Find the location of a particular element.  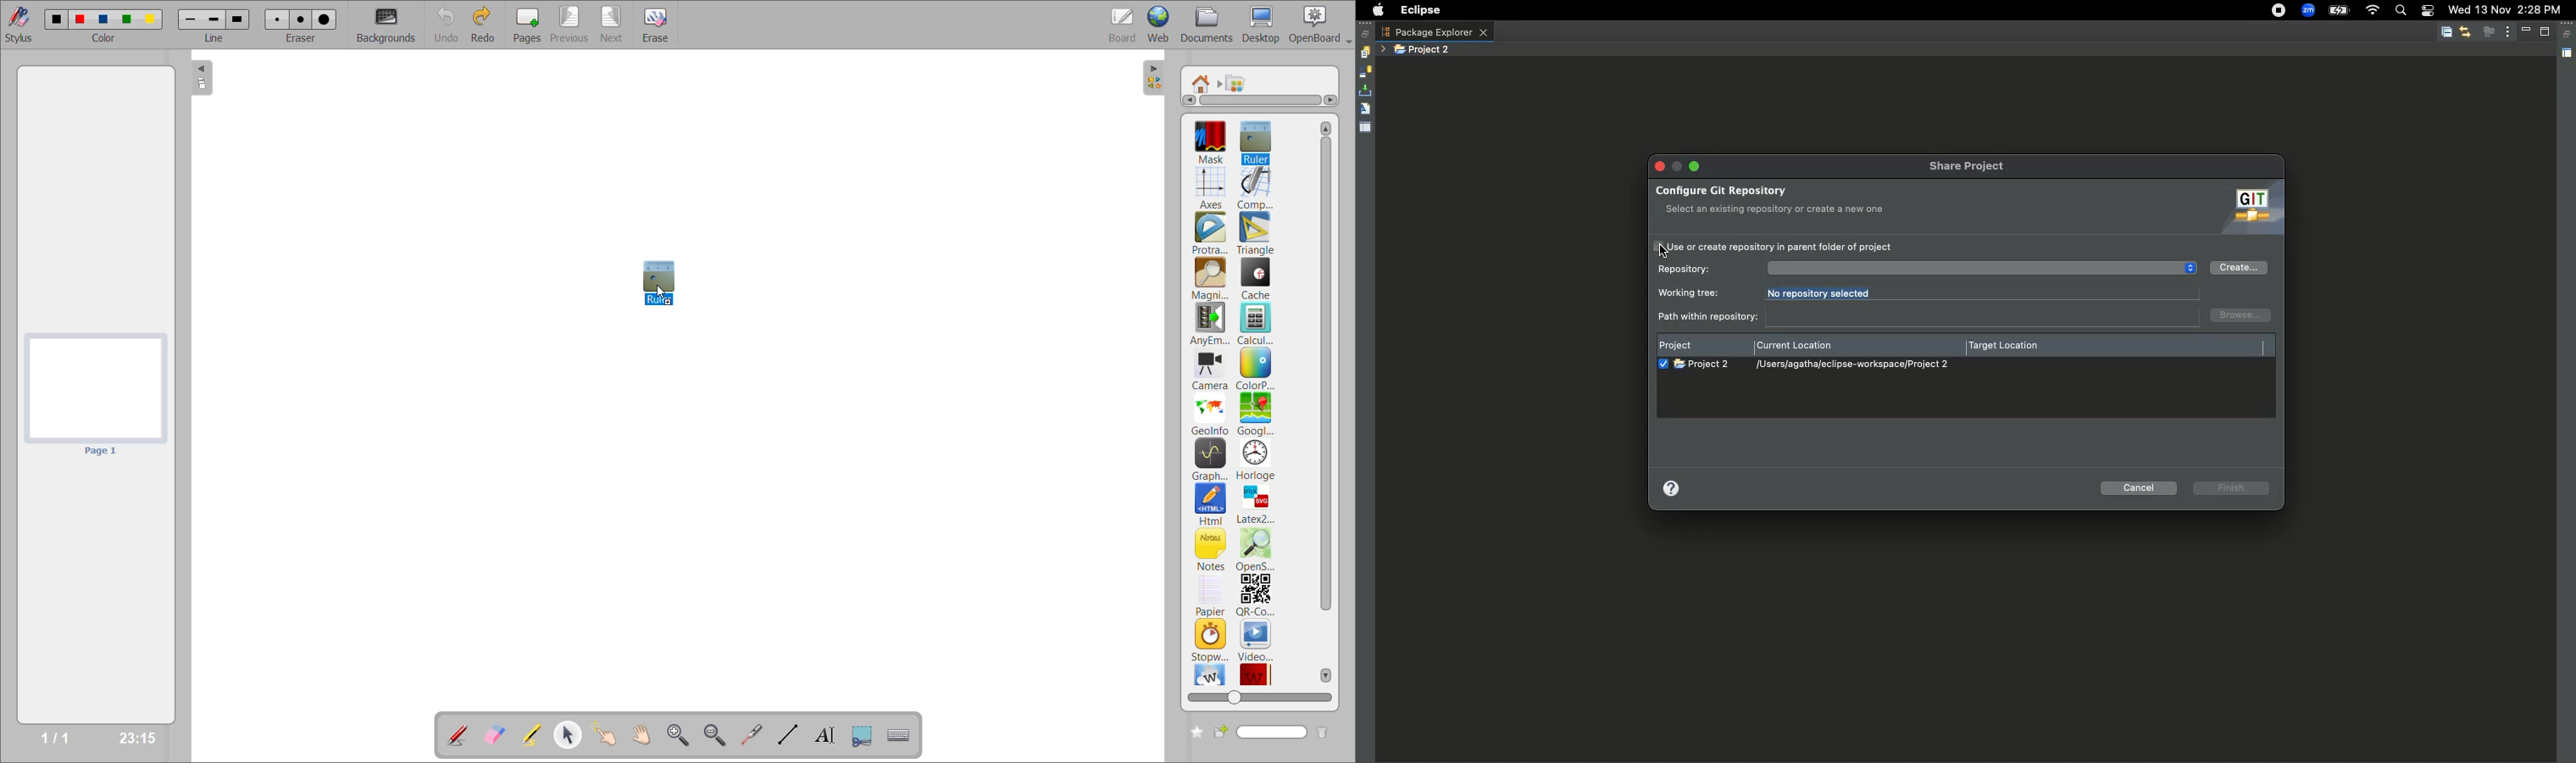

No repository selected is located at coordinates (1826, 293).